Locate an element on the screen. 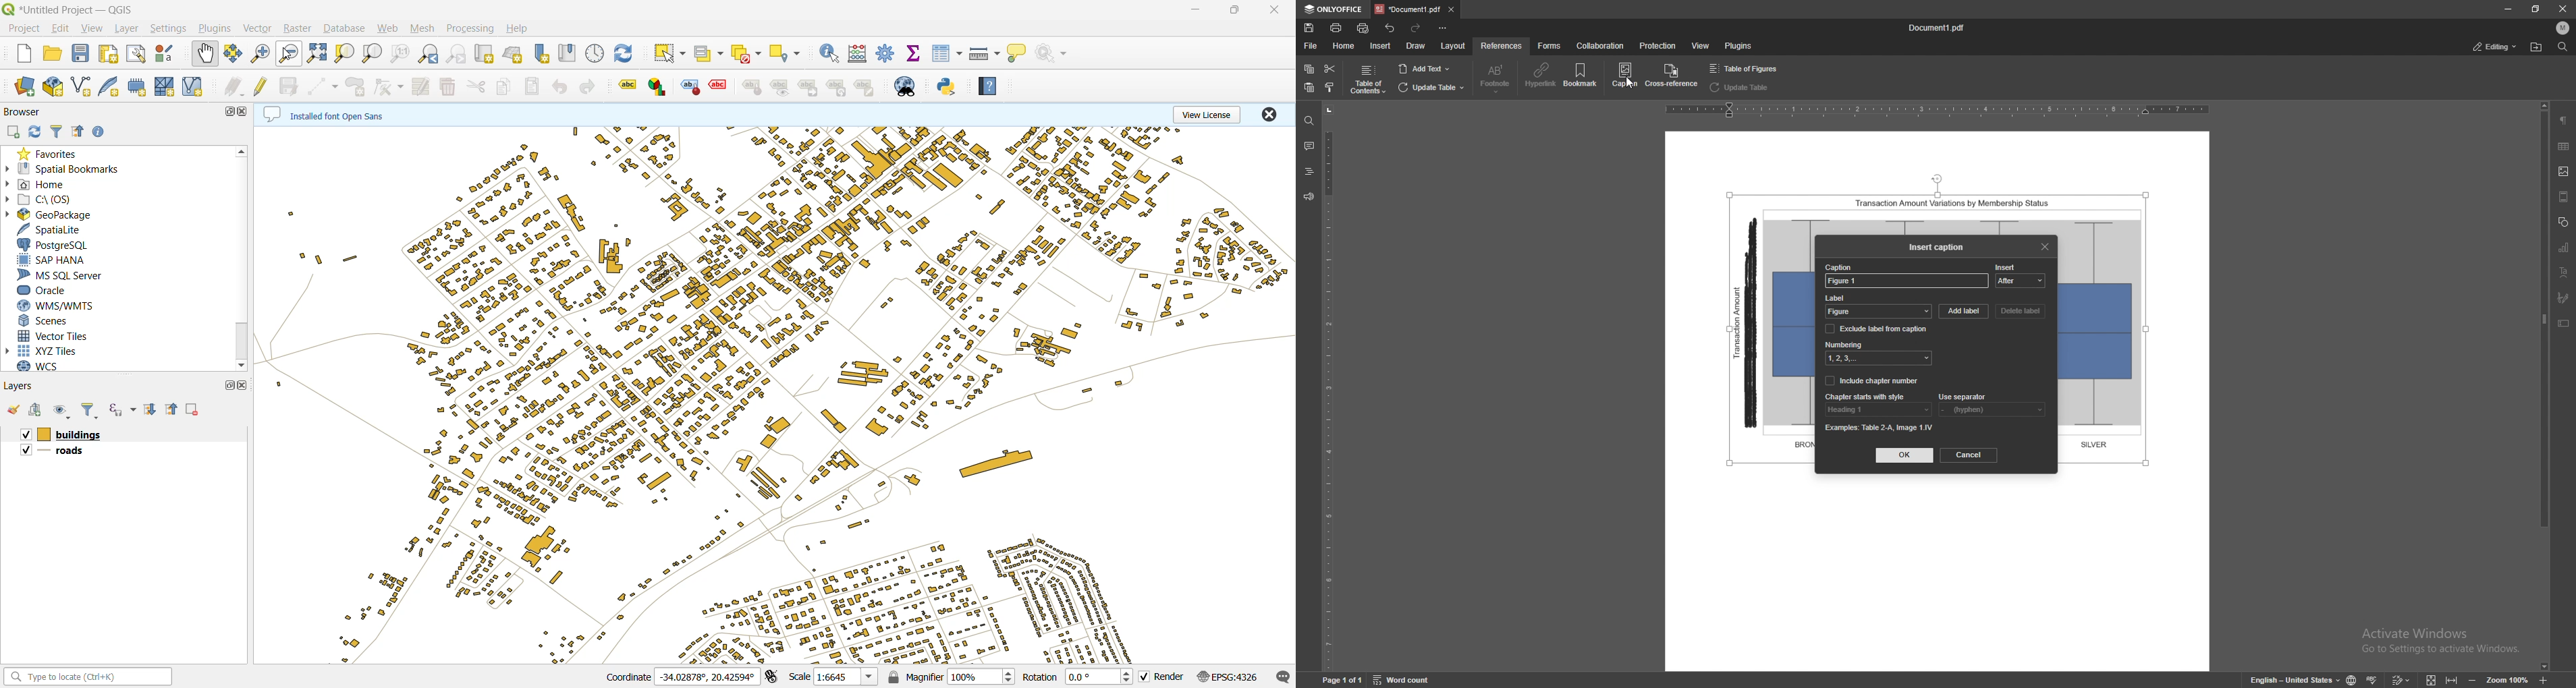 The height and width of the screenshot is (700, 2576). zoom in is located at coordinates (2543, 679).